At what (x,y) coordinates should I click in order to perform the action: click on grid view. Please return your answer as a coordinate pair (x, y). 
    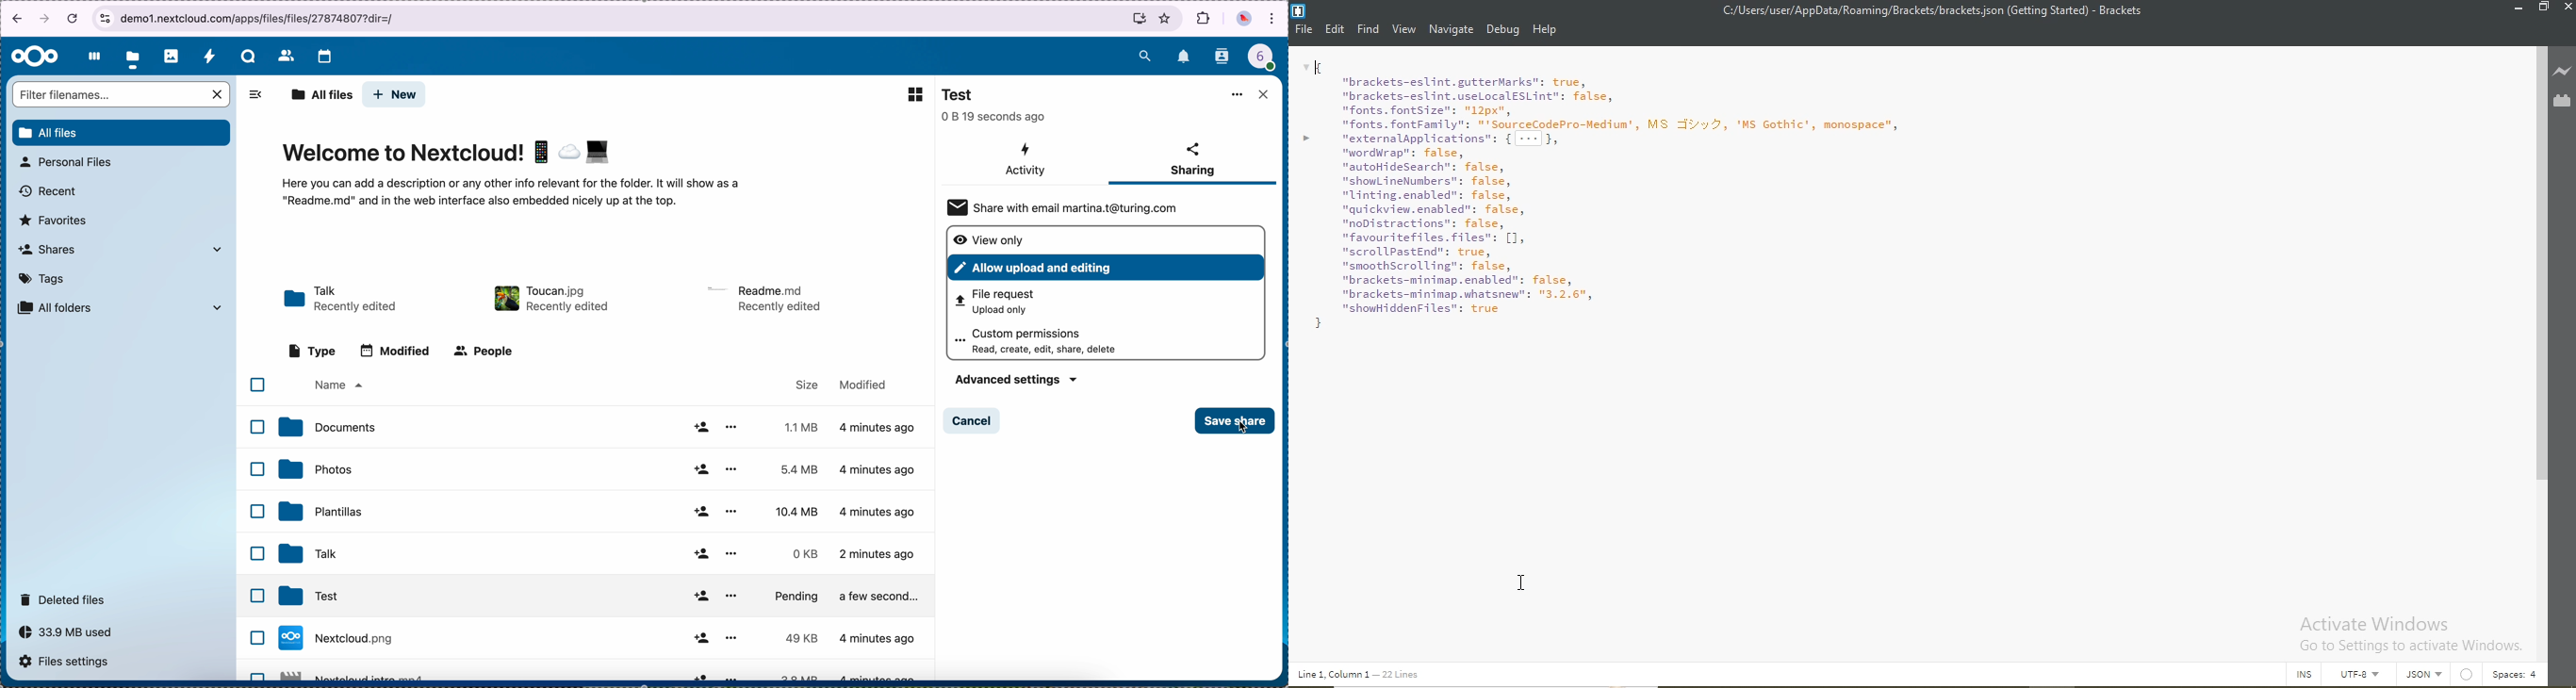
    Looking at the image, I should click on (910, 94).